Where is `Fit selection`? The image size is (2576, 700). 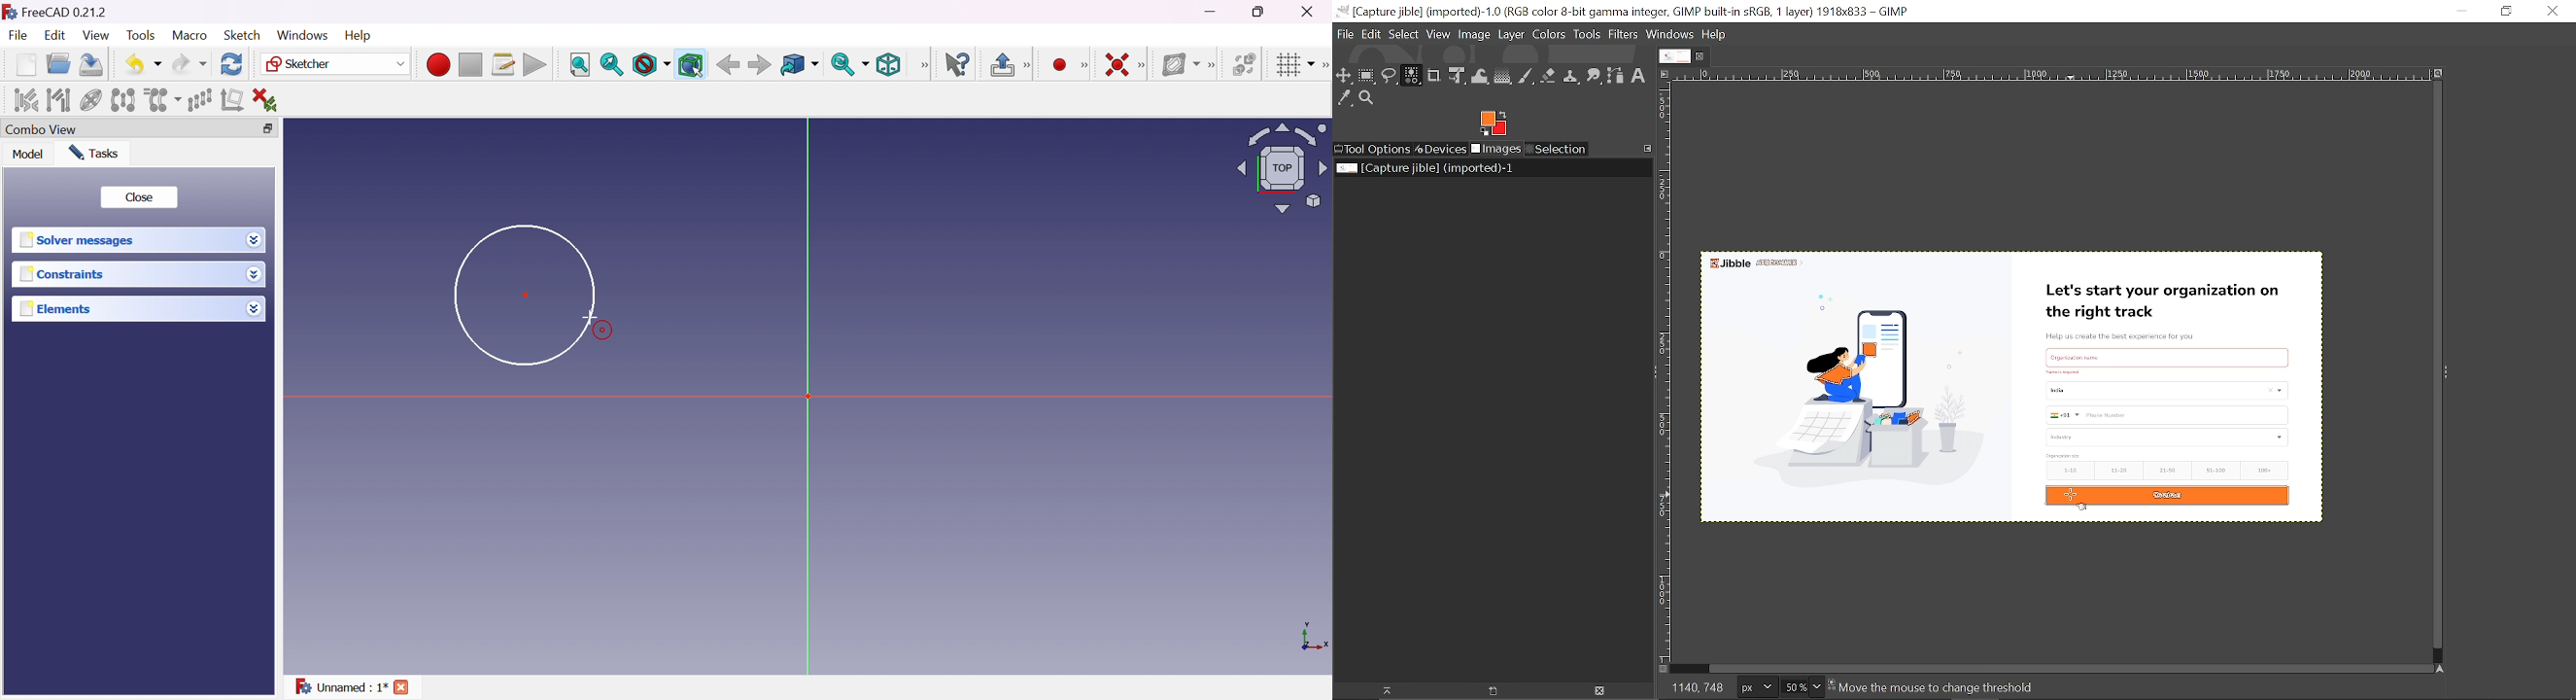 Fit selection is located at coordinates (611, 65).